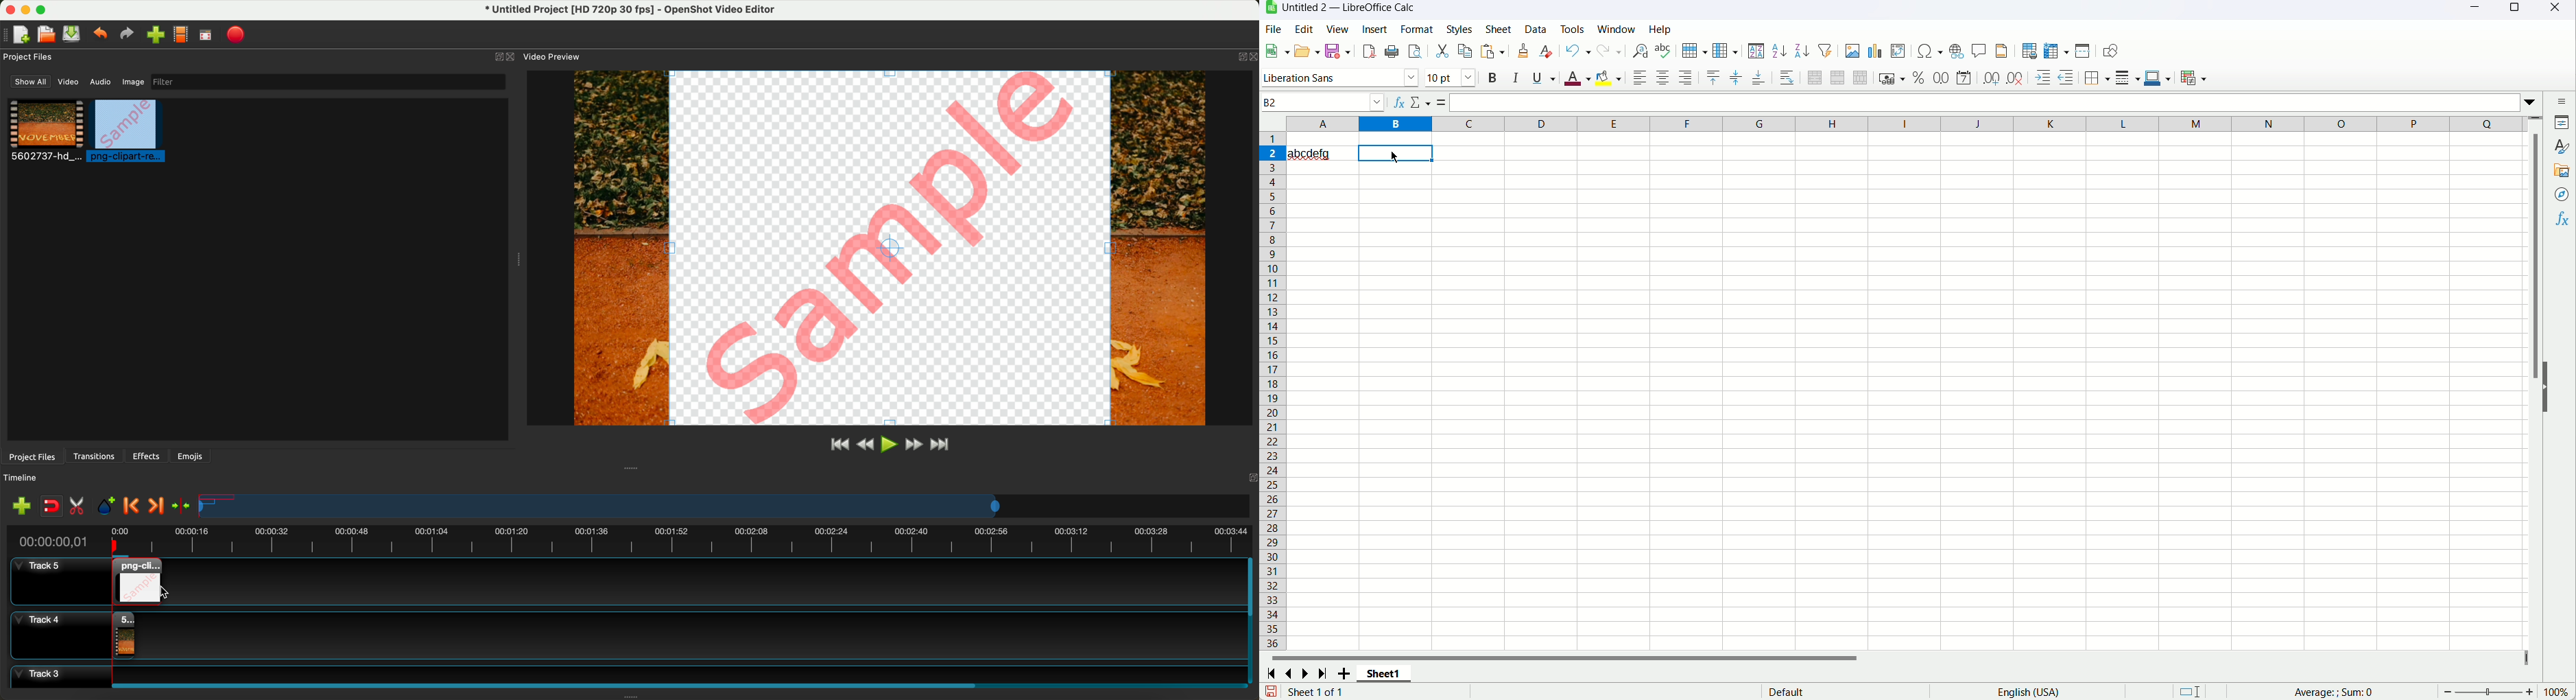 The image size is (2576, 700). What do you see at coordinates (1641, 51) in the screenshot?
I see `find and replace` at bounding box center [1641, 51].